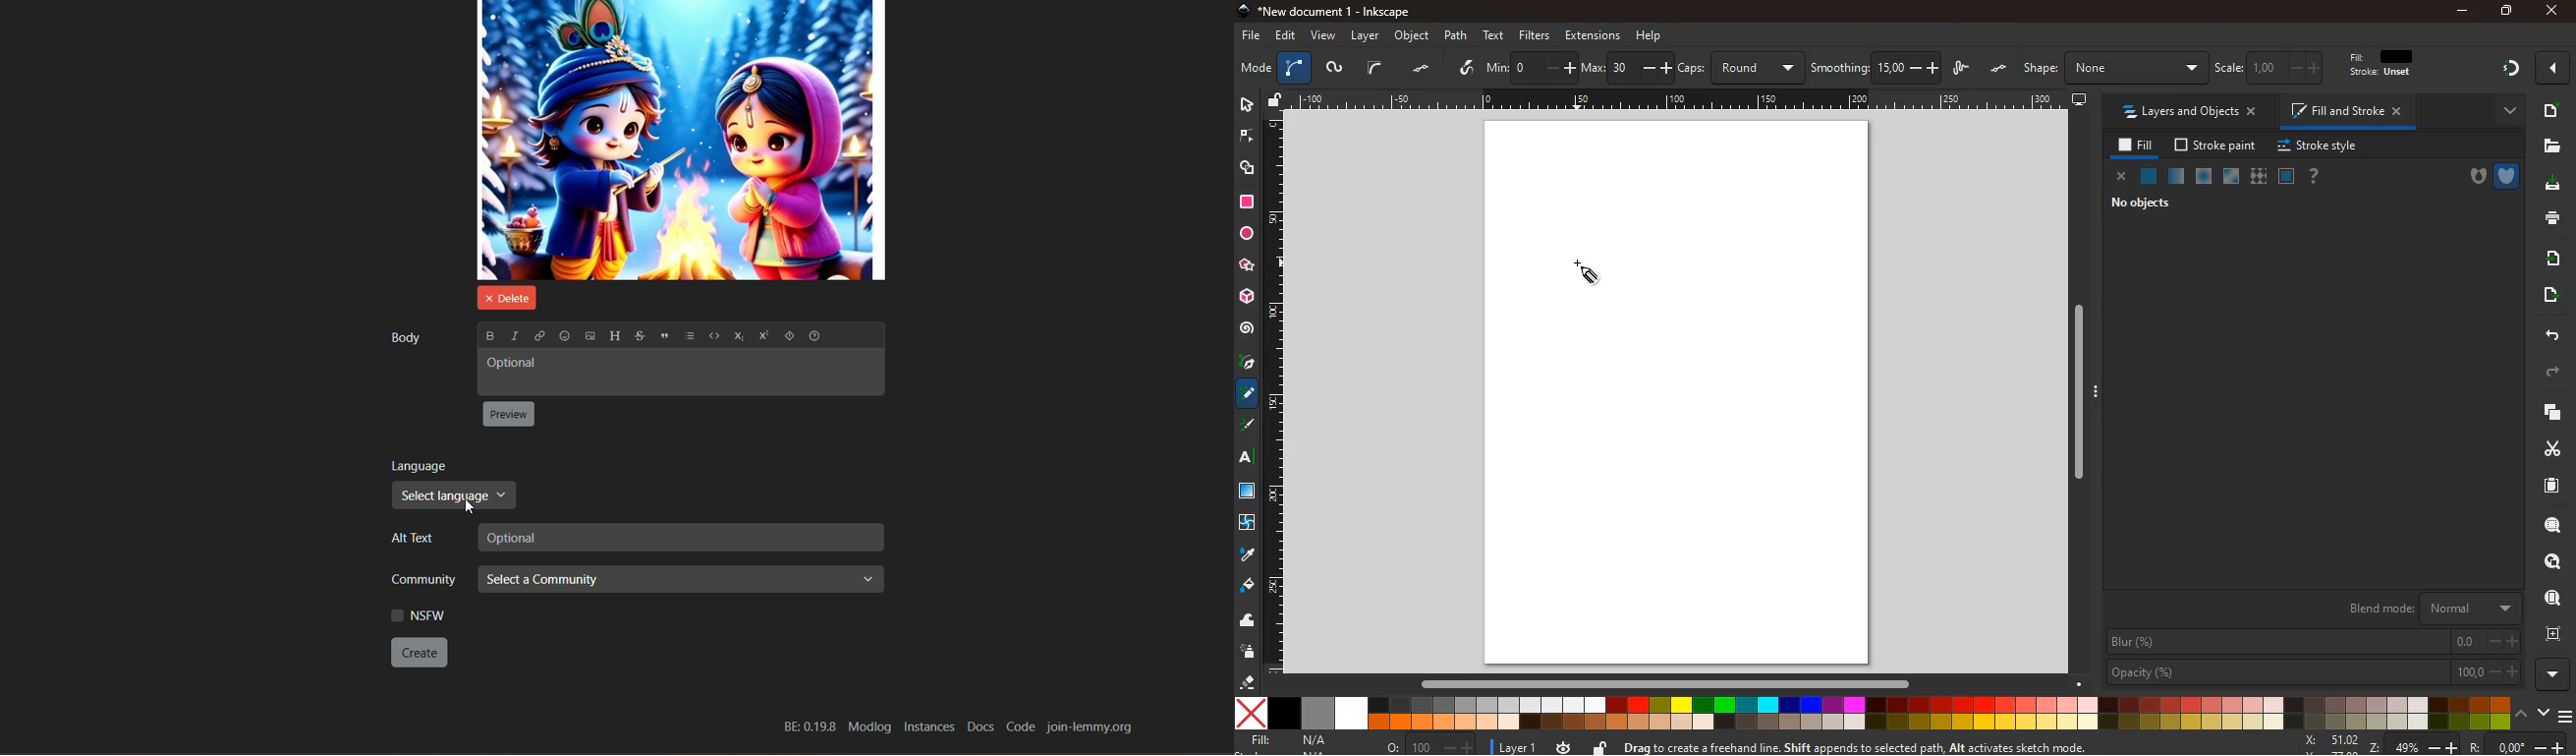 The height and width of the screenshot is (756, 2576). I want to click on close, so click(2118, 176).